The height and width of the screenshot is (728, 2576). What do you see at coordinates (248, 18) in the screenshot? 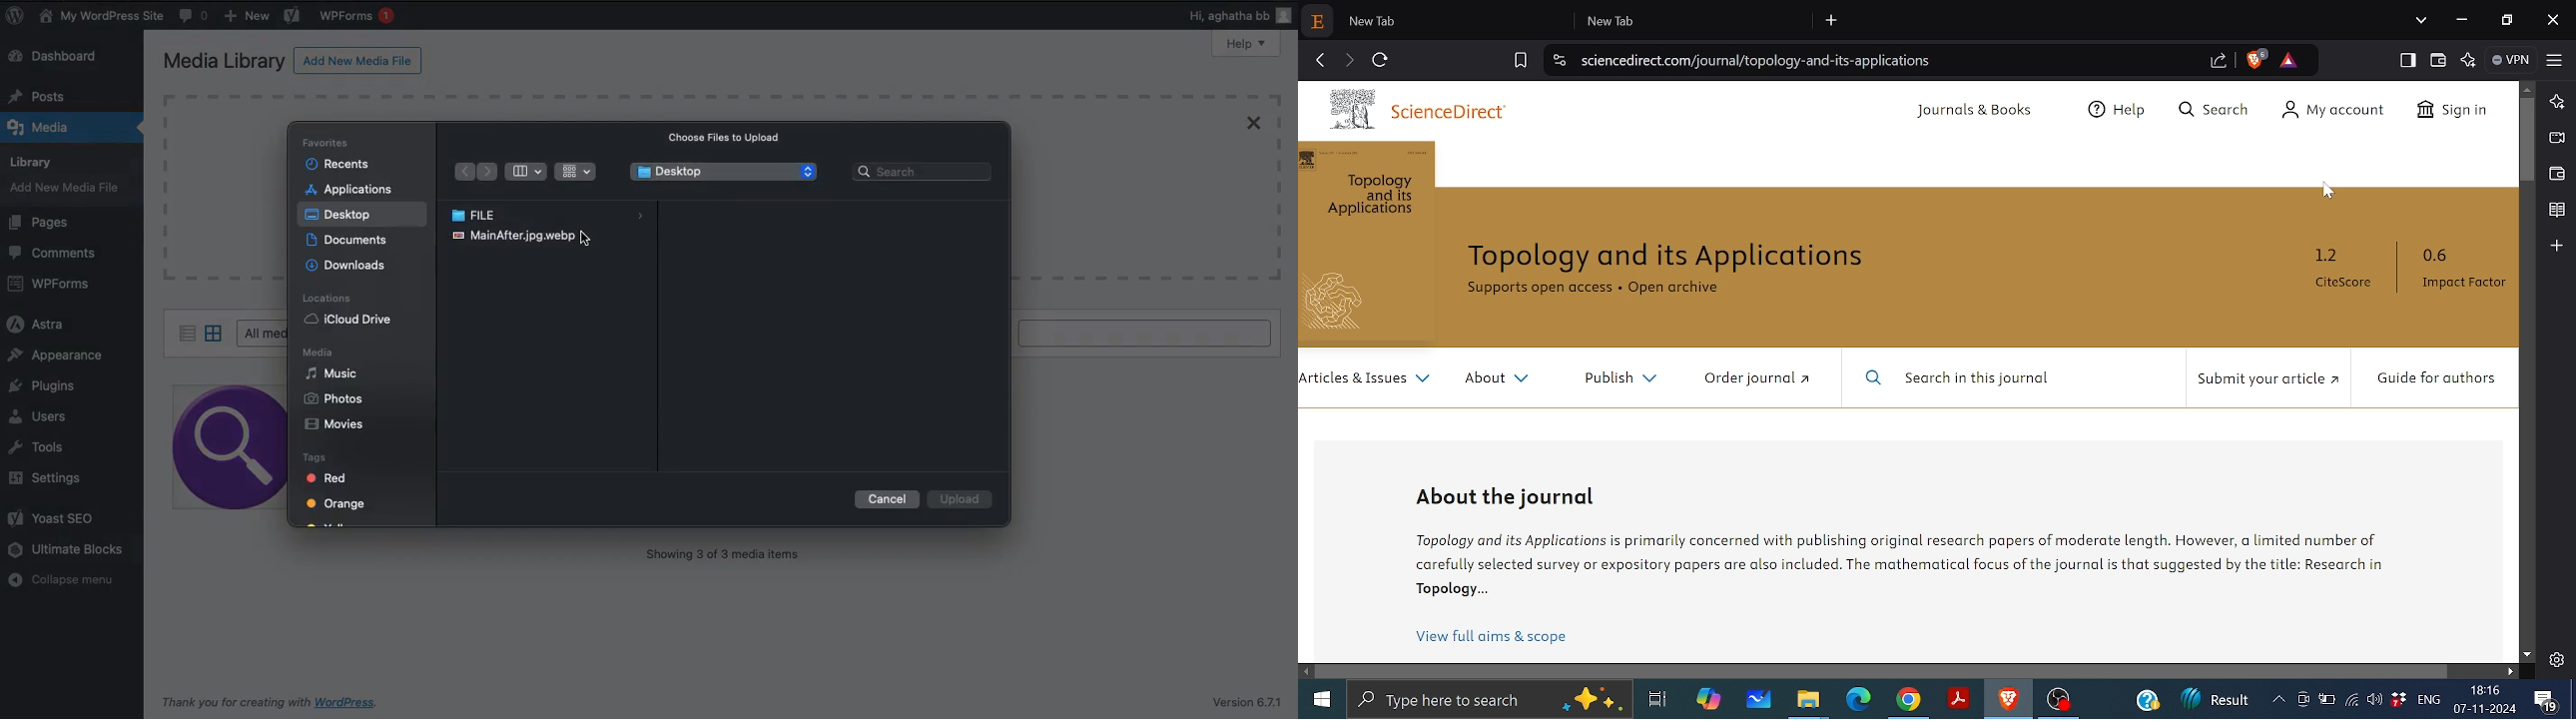
I see `New` at bounding box center [248, 18].